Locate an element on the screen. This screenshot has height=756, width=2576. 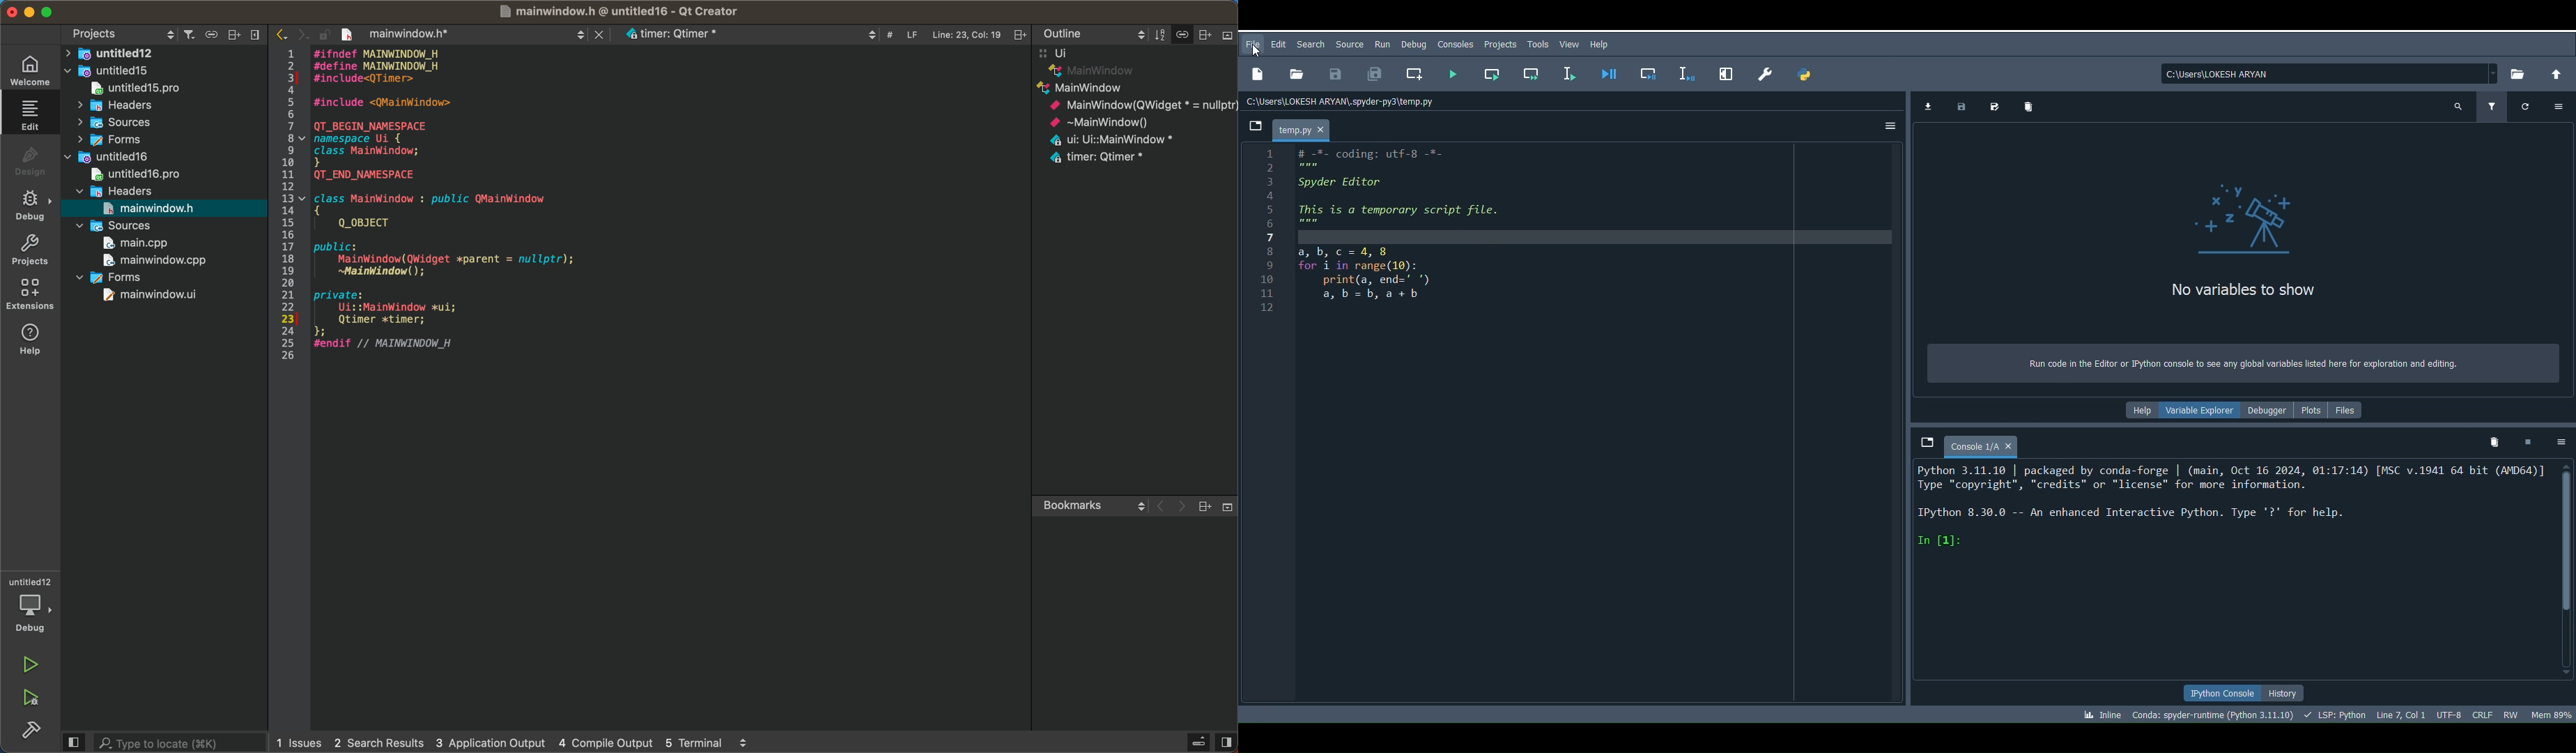
Encoding is located at coordinates (2449, 717).